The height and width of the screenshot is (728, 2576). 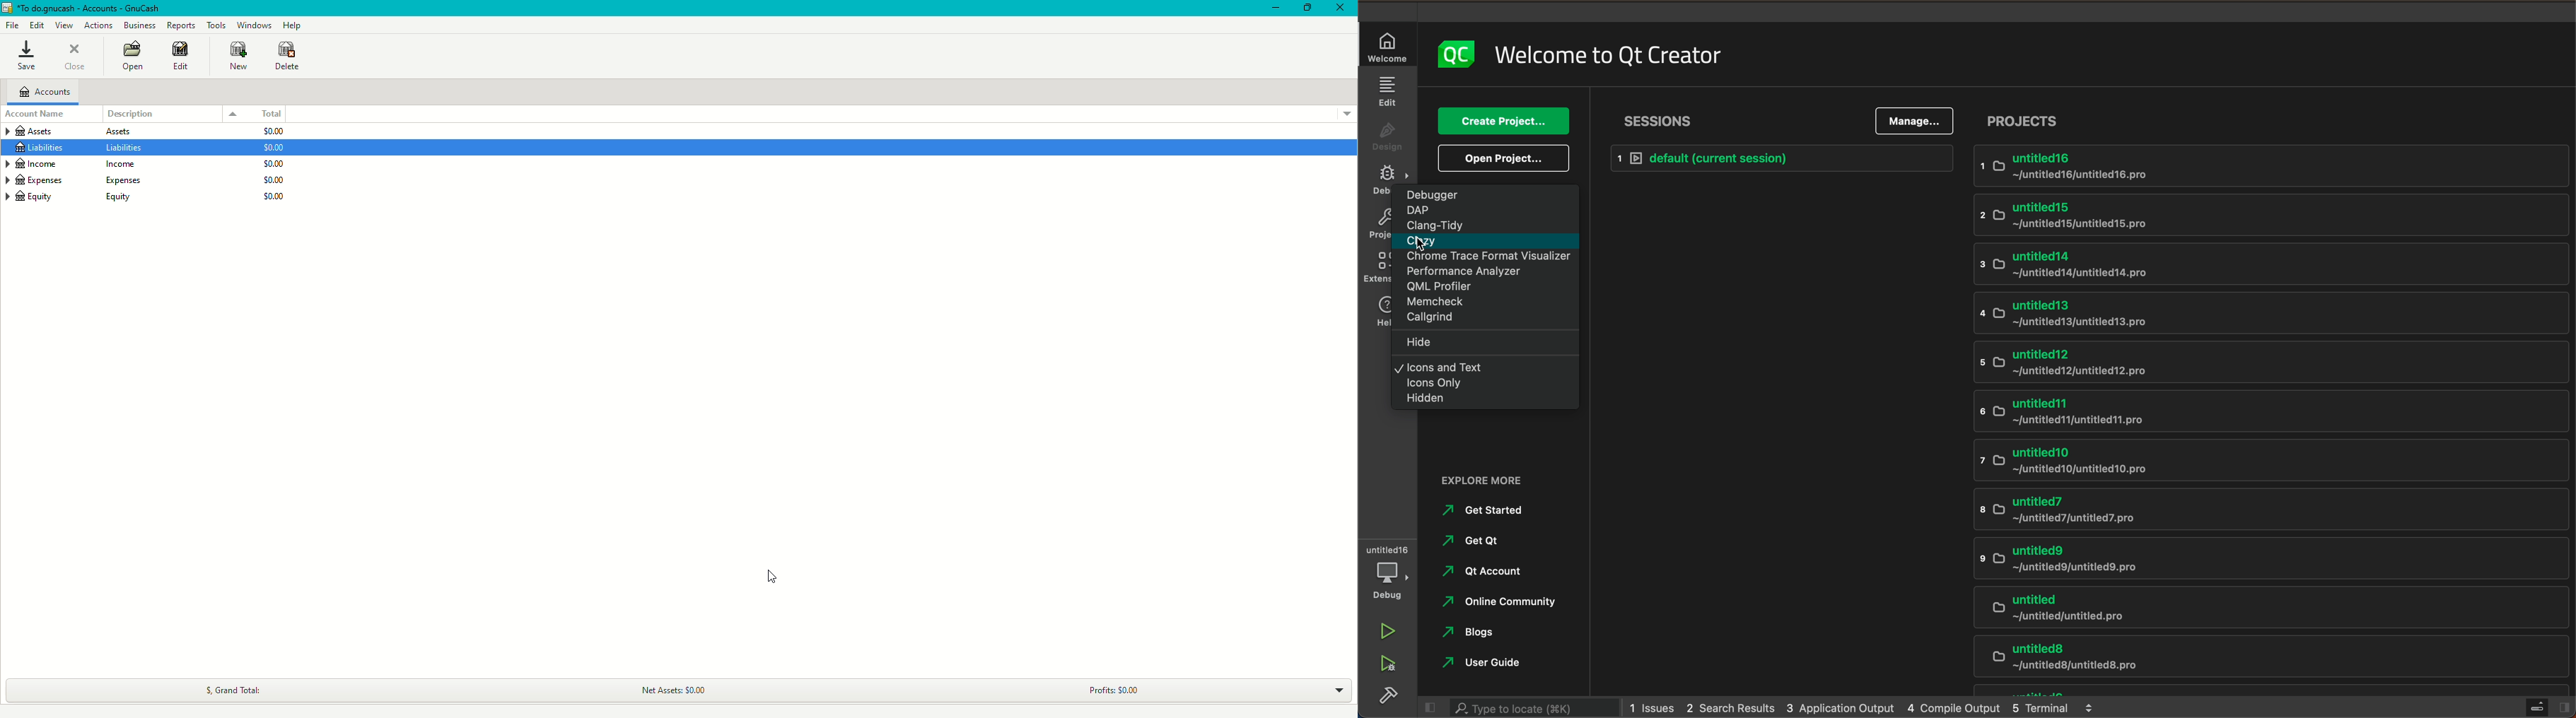 What do you see at coordinates (133, 56) in the screenshot?
I see `Open` at bounding box center [133, 56].